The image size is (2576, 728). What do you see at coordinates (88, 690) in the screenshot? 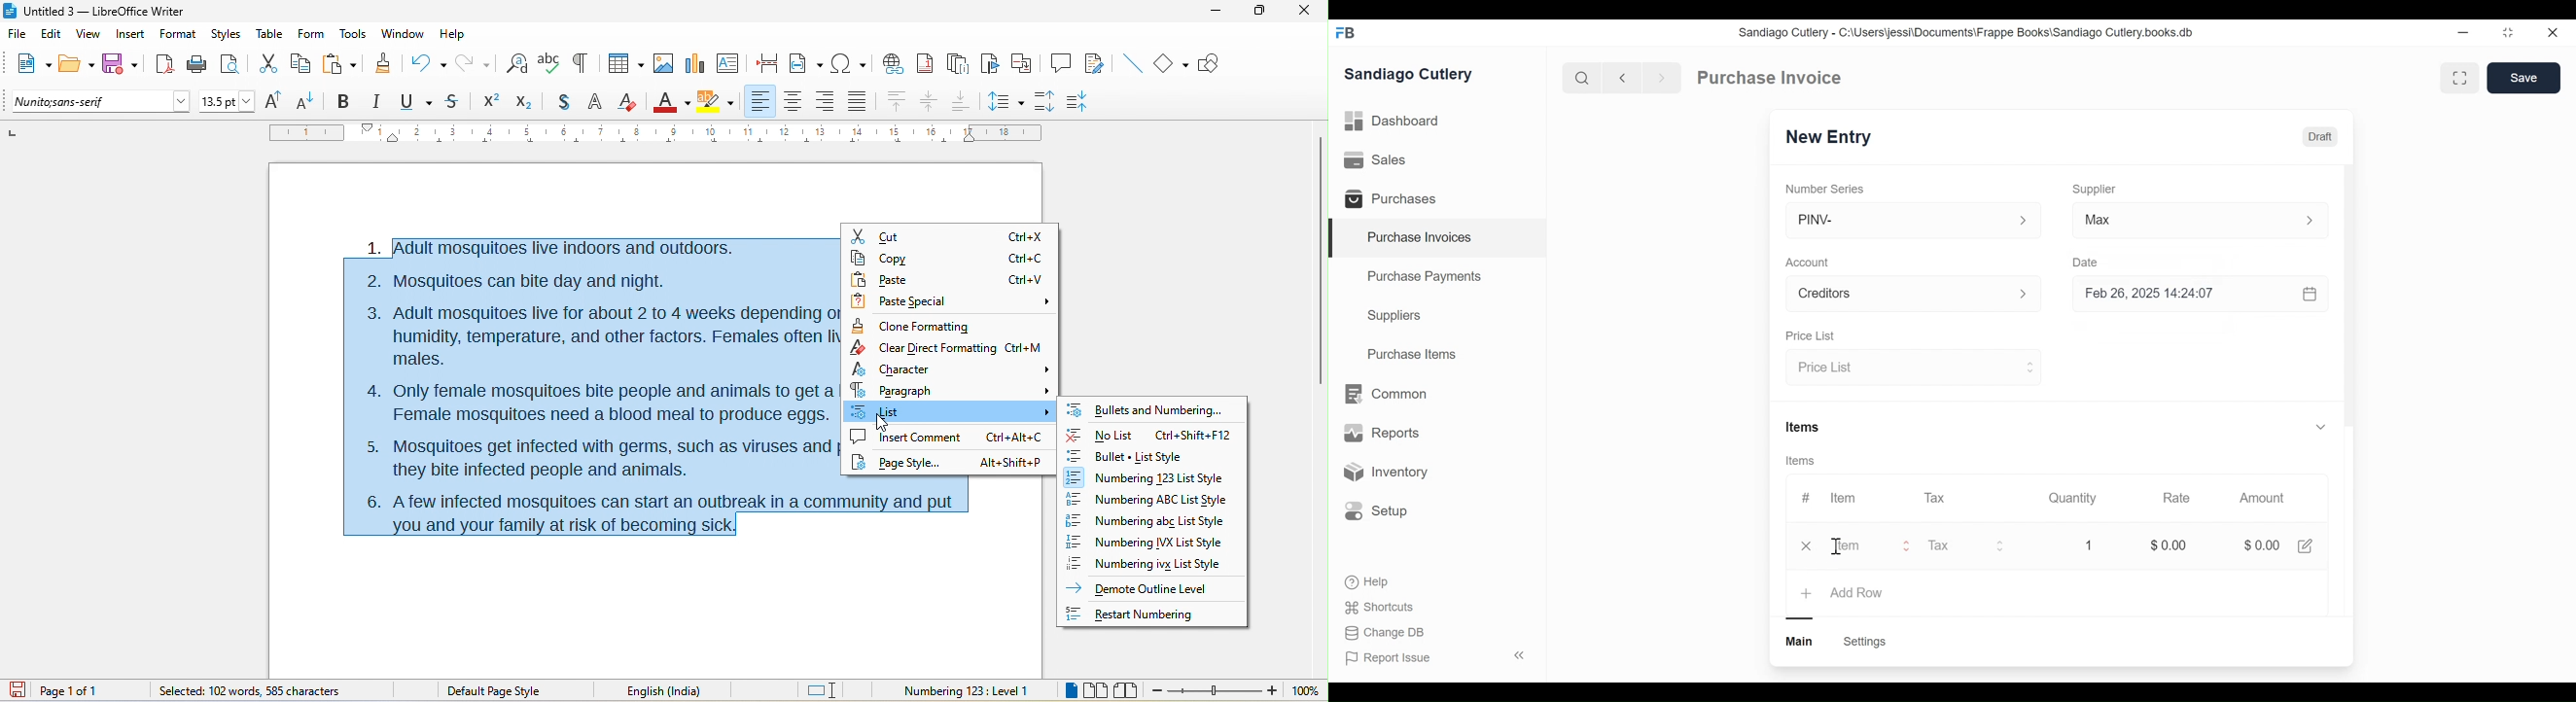
I see `page 1 of 1` at bounding box center [88, 690].